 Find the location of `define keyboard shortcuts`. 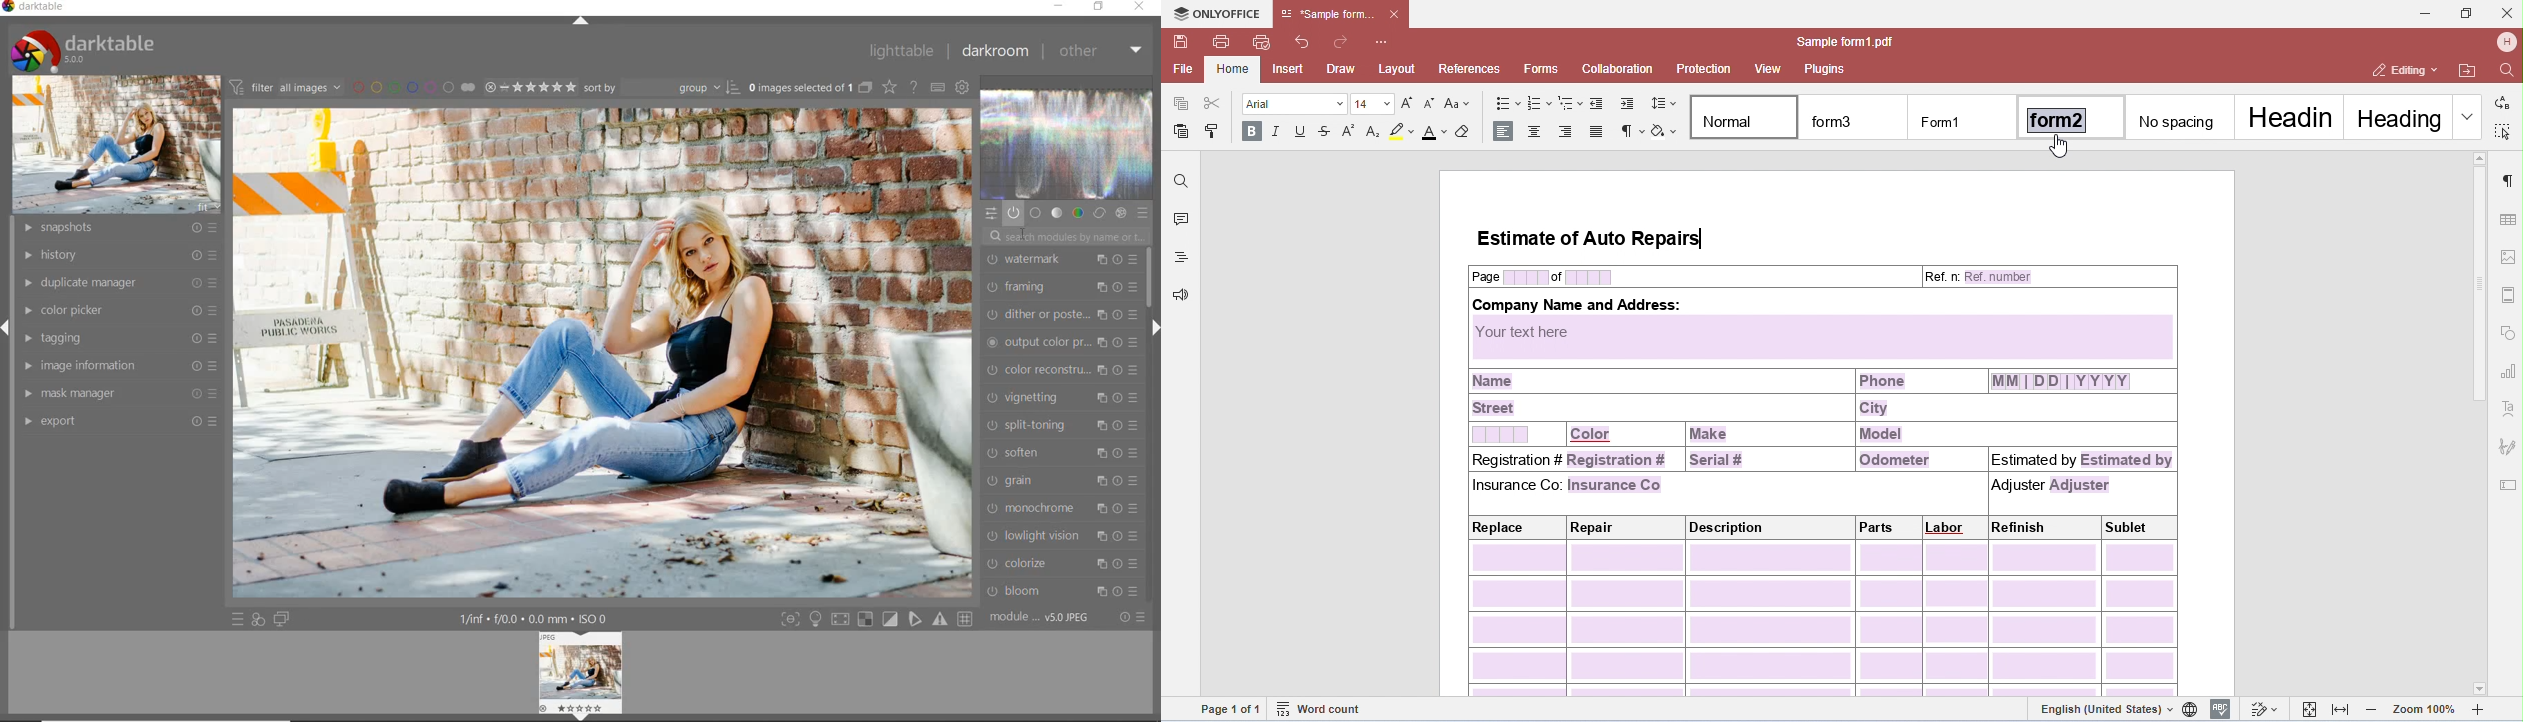

define keyboard shortcuts is located at coordinates (937, 86).